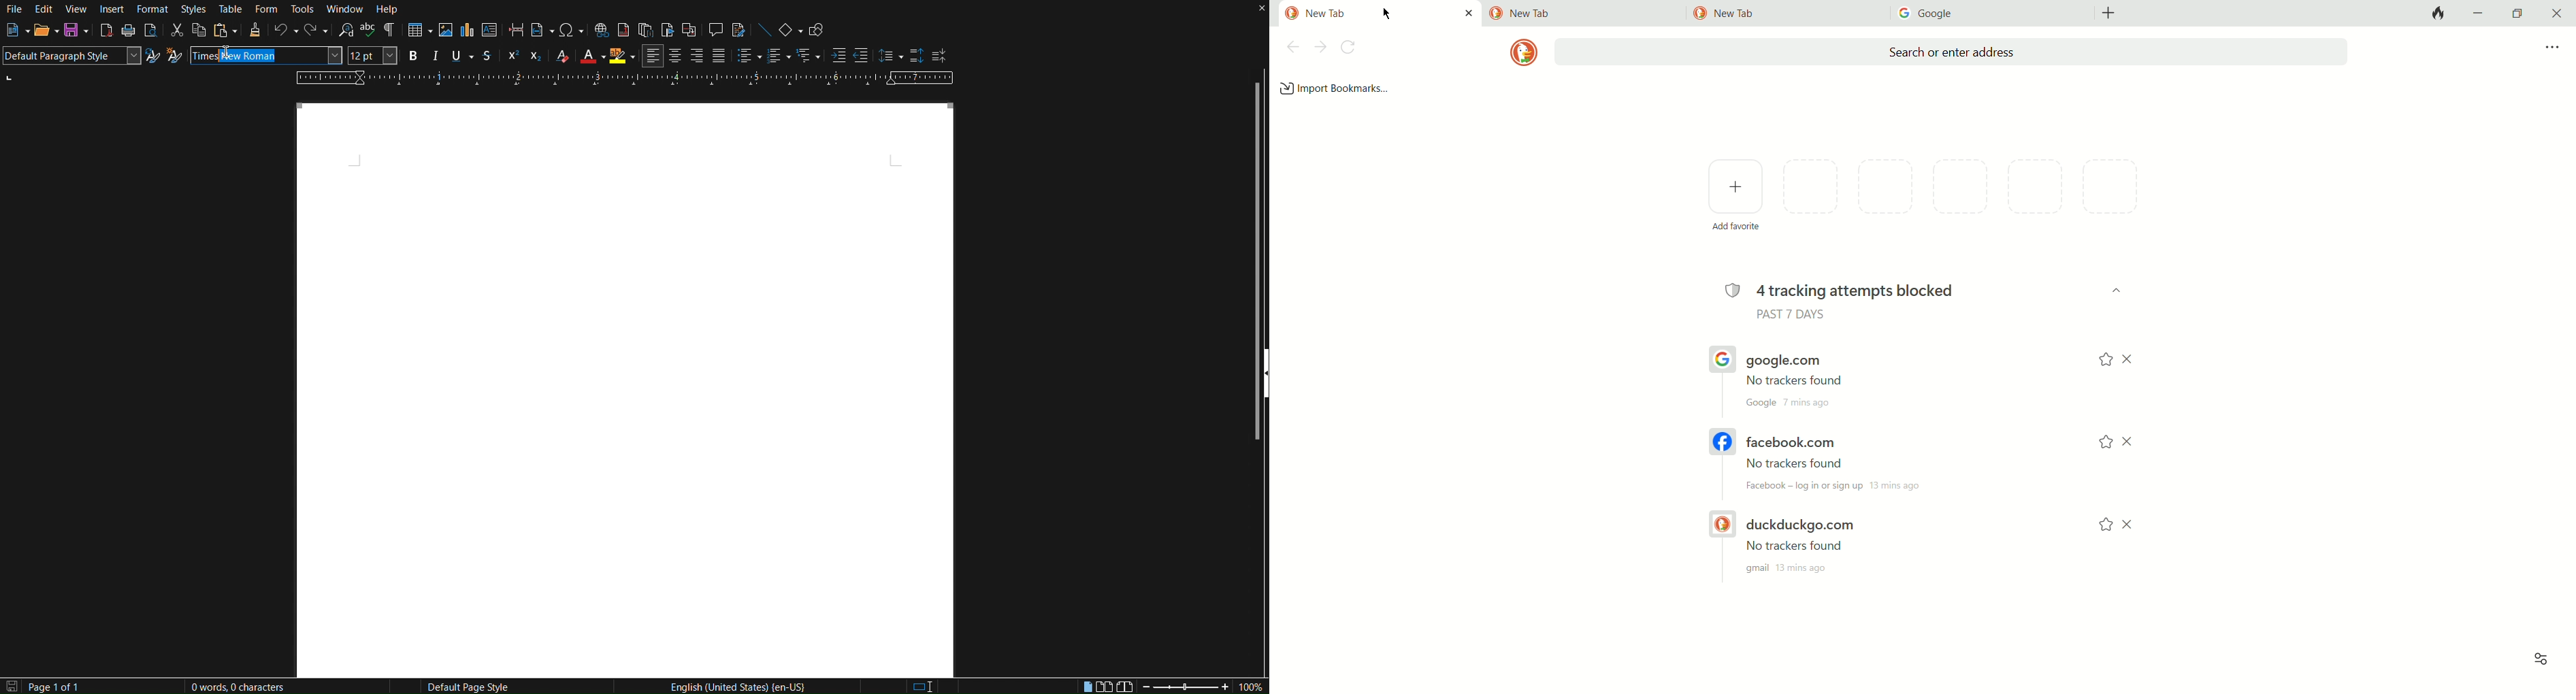 This screenshot has height=700, width=2576. What do you see at coordinates (370, 32) in the screenshot?
I see `Check spelling` at bounding box center [370, 32].